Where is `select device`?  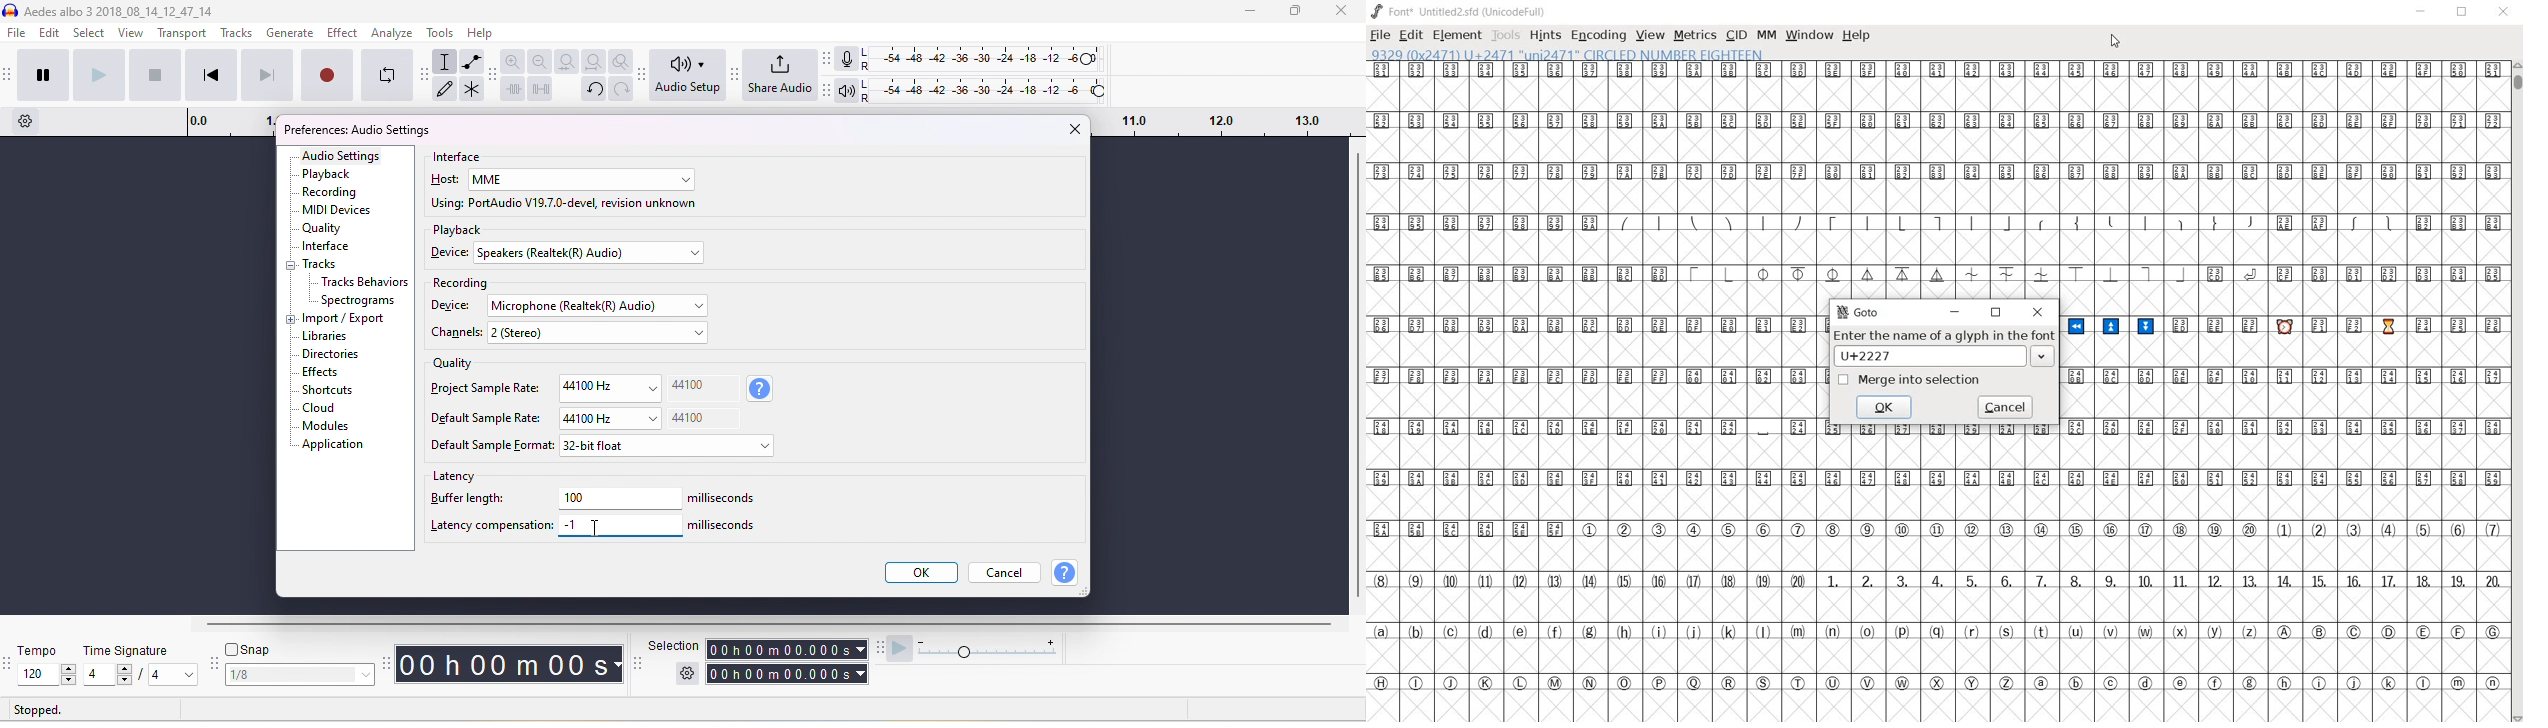 select device is located at coordinates (590, 254).